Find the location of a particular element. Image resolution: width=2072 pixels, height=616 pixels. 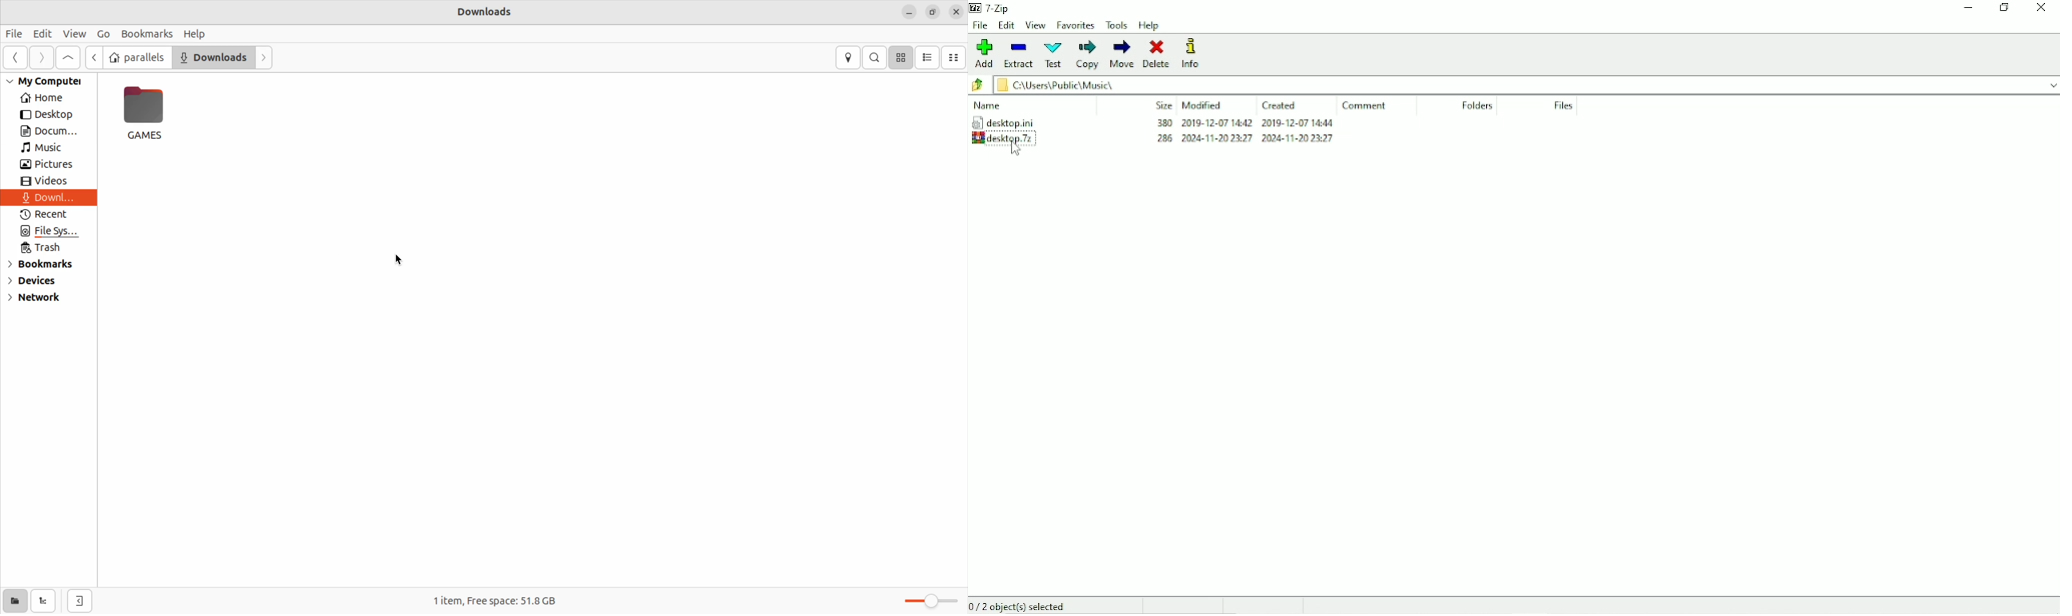

Info is located at coordinates (1194, 53).